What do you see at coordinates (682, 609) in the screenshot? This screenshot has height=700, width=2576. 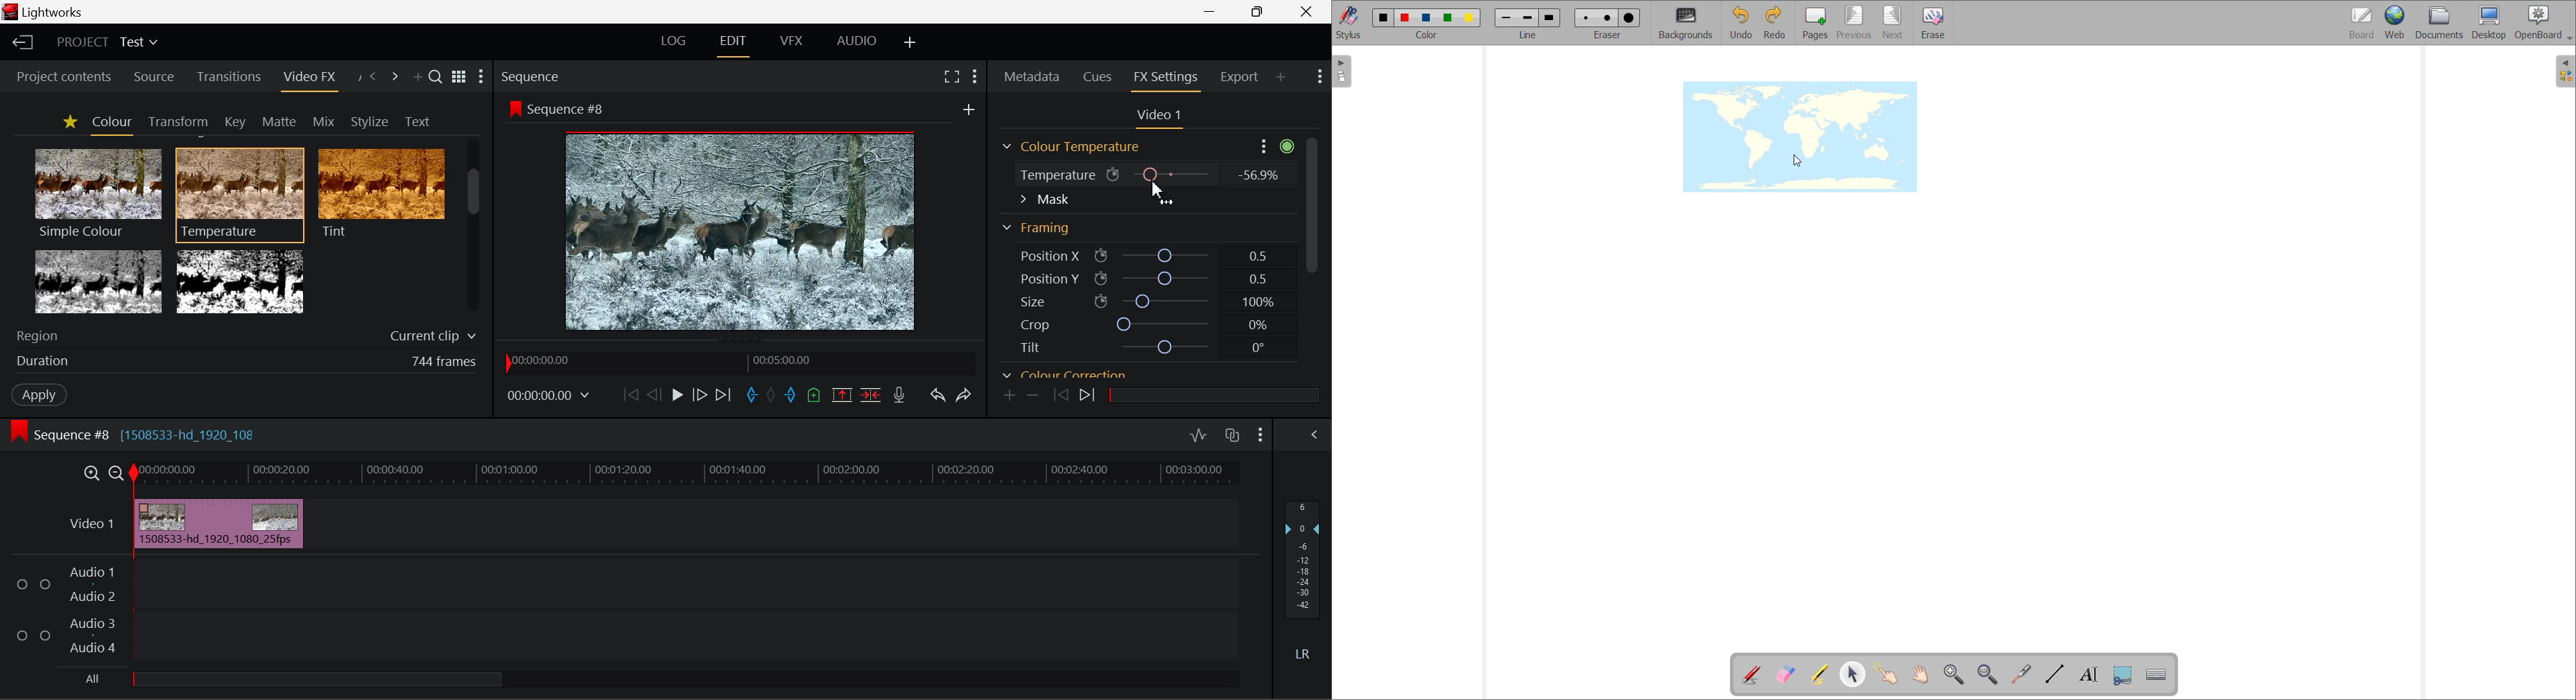 I see `Audio Input Field` at bounding box center [682, 609].